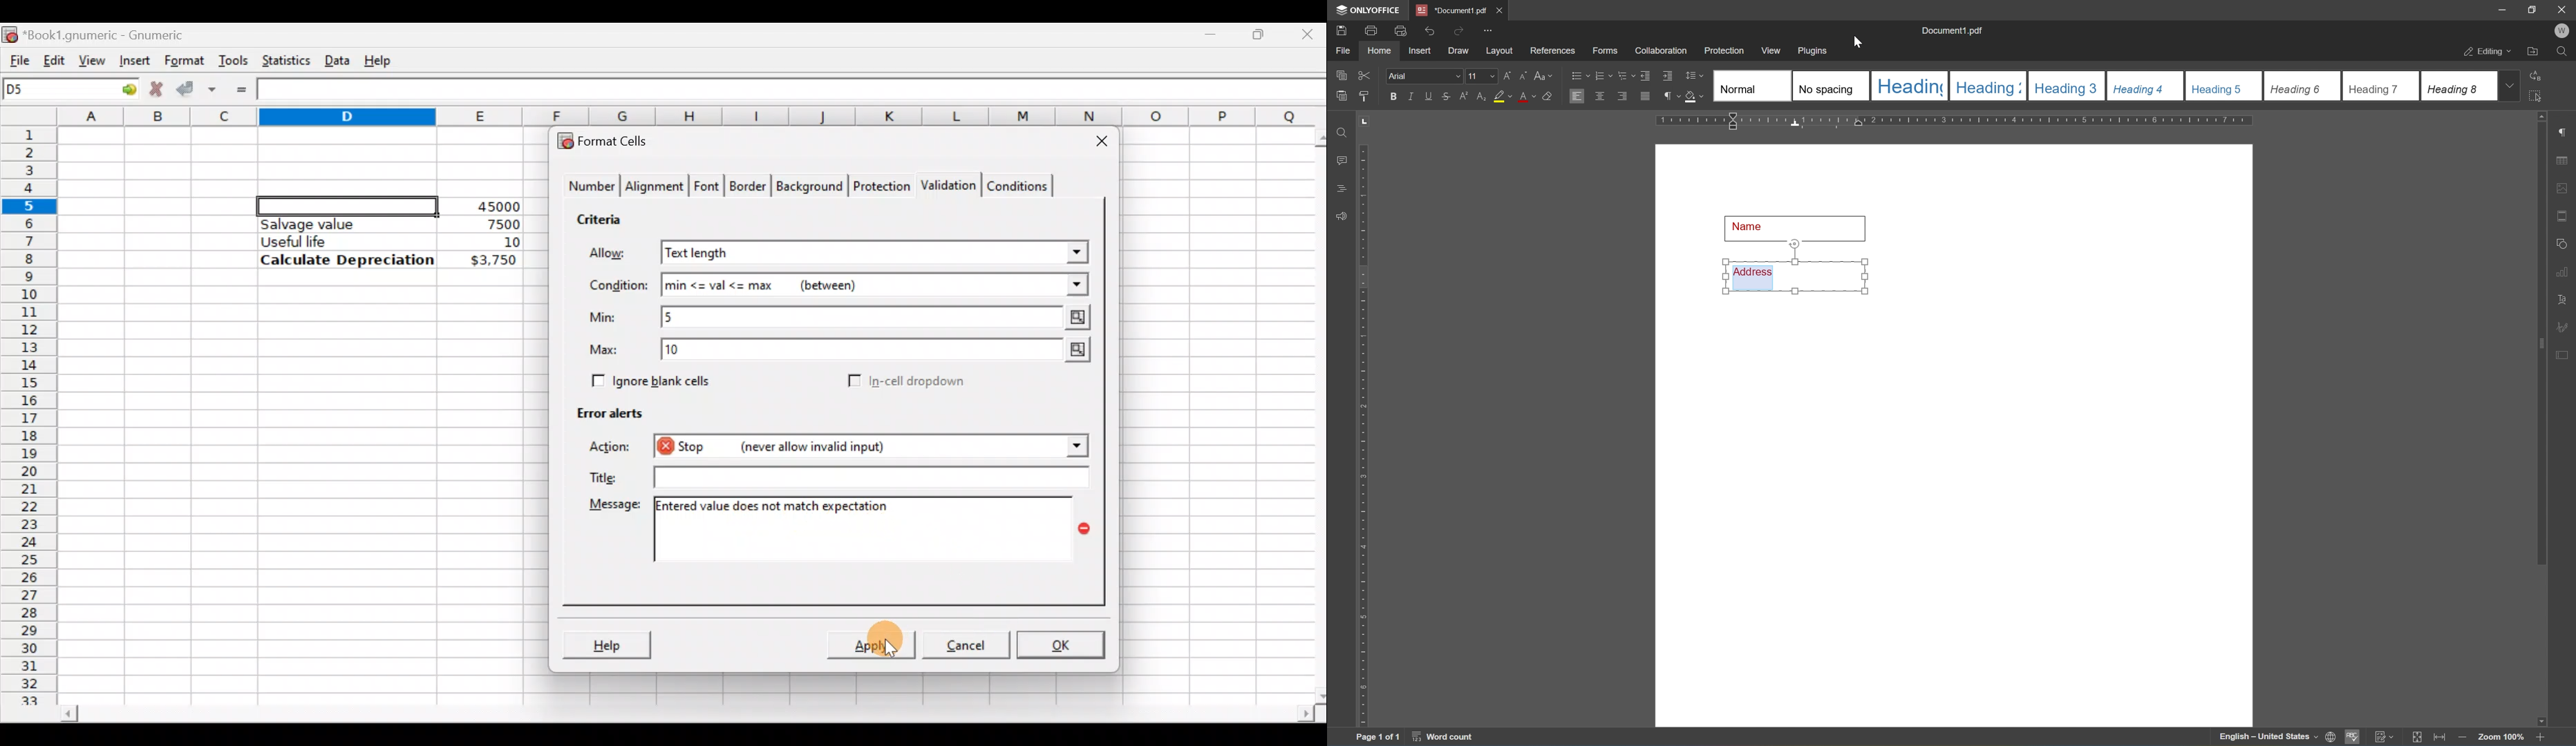  I want to click on zoom 100%, so click(2500, 736).